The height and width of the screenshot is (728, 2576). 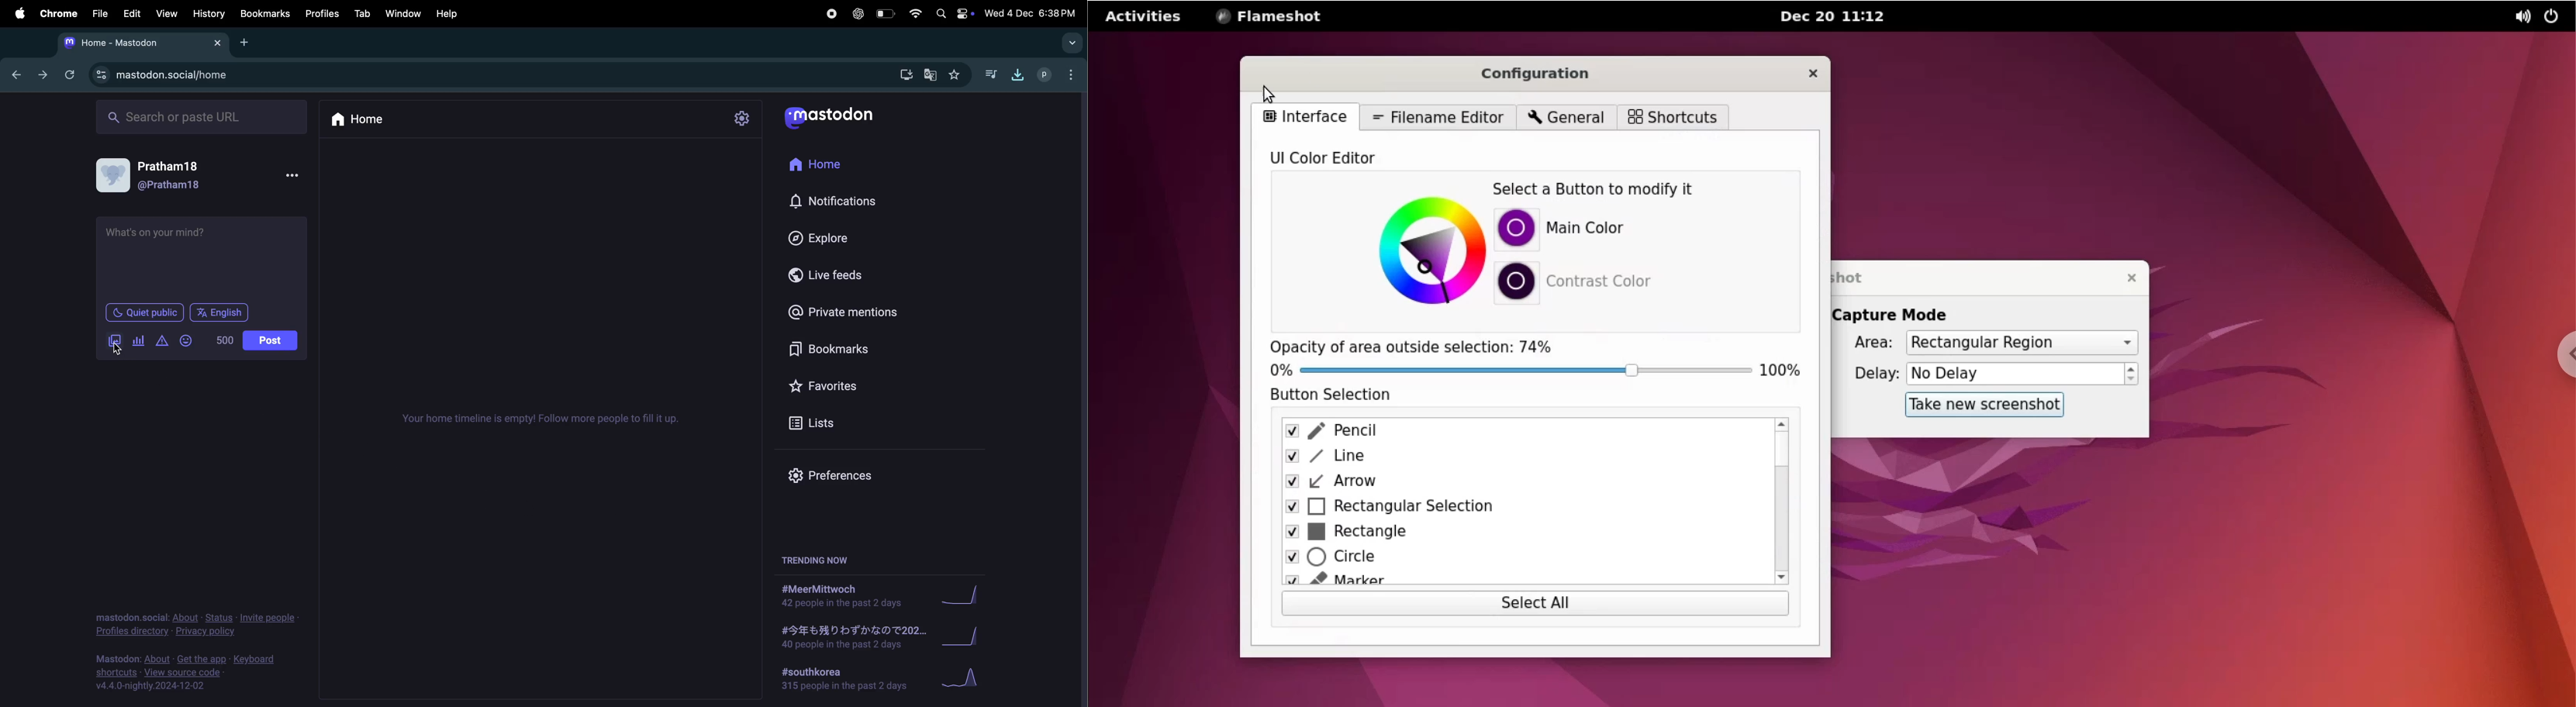 I want to click on backward, so click(x=13, y=76).